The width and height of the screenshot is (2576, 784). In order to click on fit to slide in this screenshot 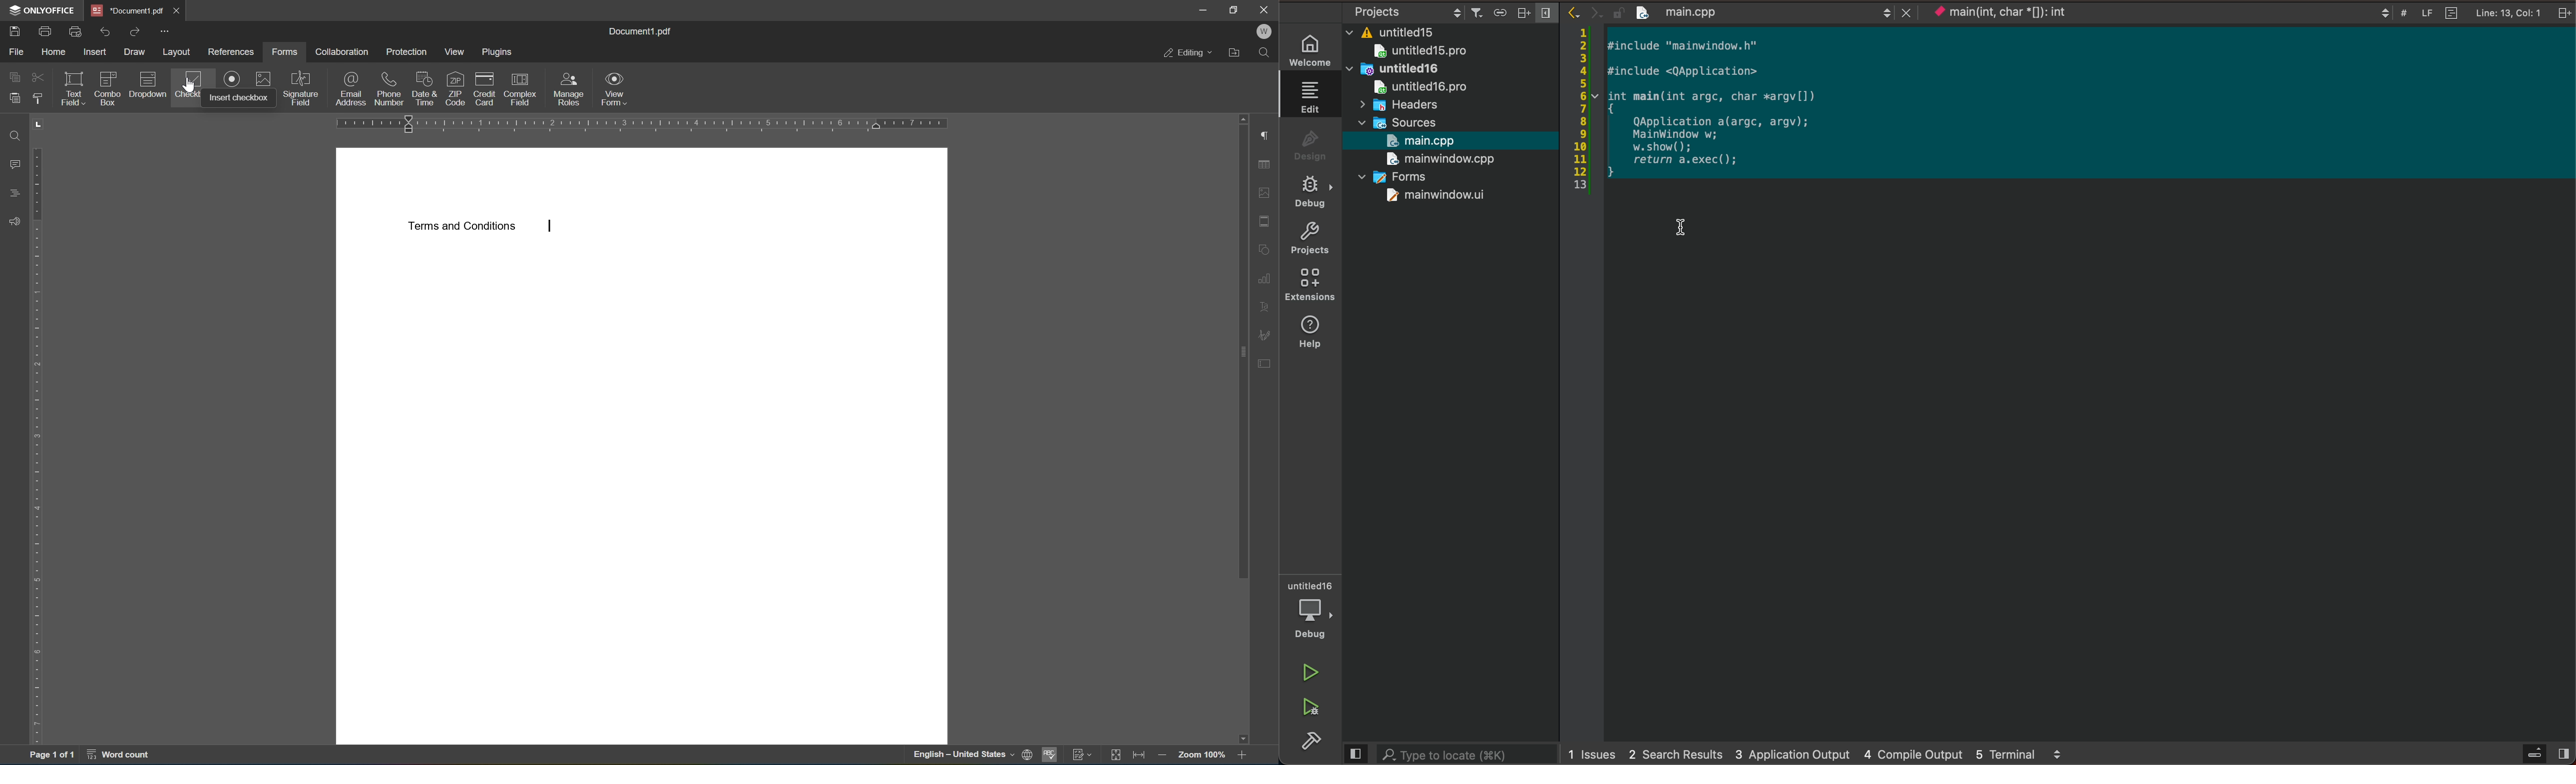, I will do `click(1113, 756)`.